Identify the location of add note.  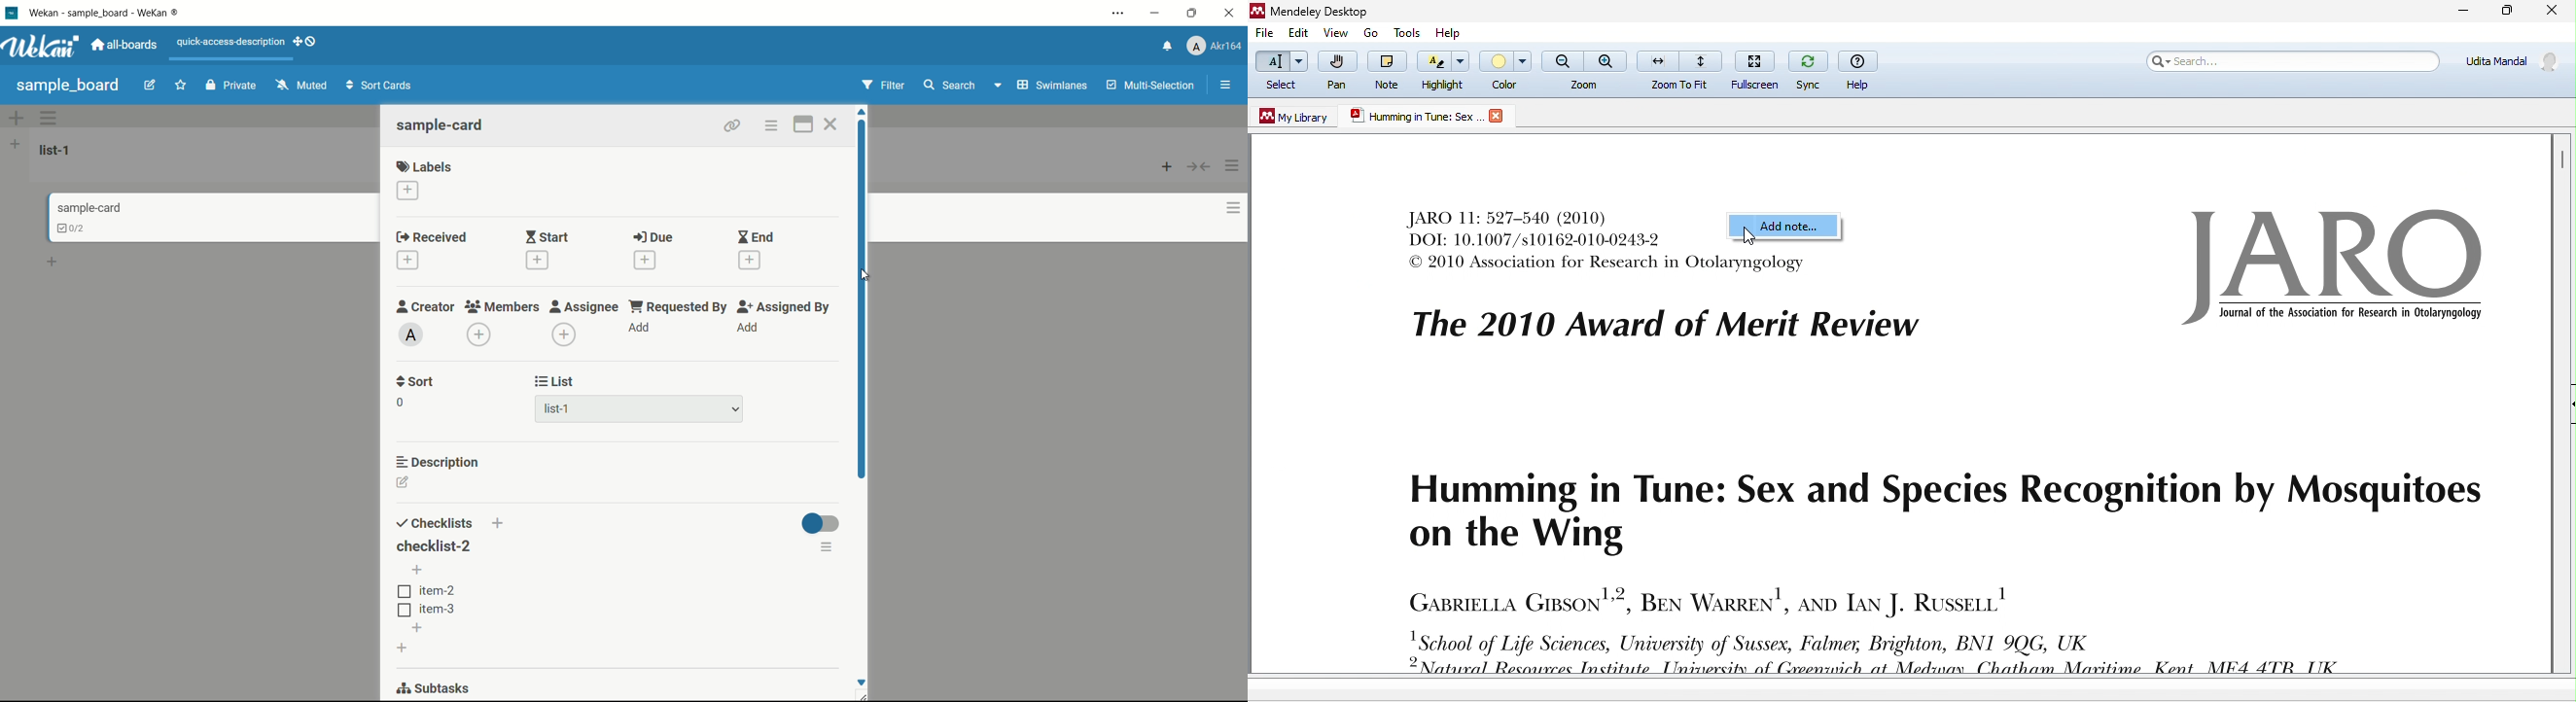
(1785, 230).